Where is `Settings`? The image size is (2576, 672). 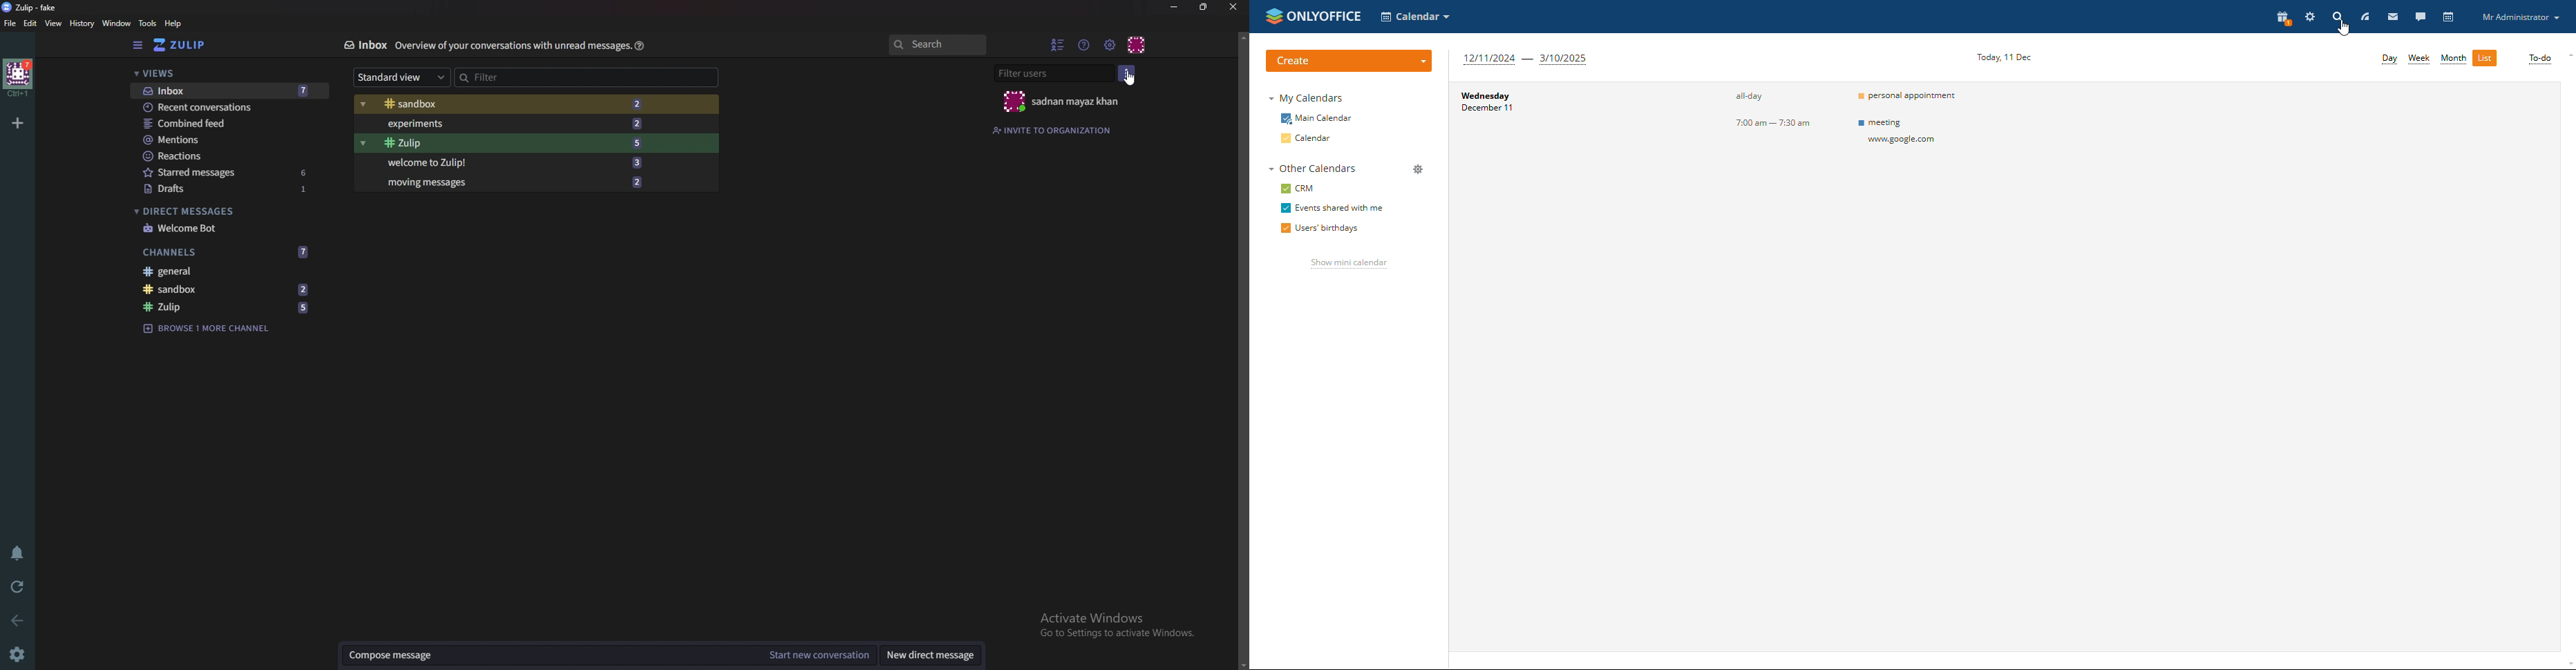 Settings is located at coordinates (20, 653).